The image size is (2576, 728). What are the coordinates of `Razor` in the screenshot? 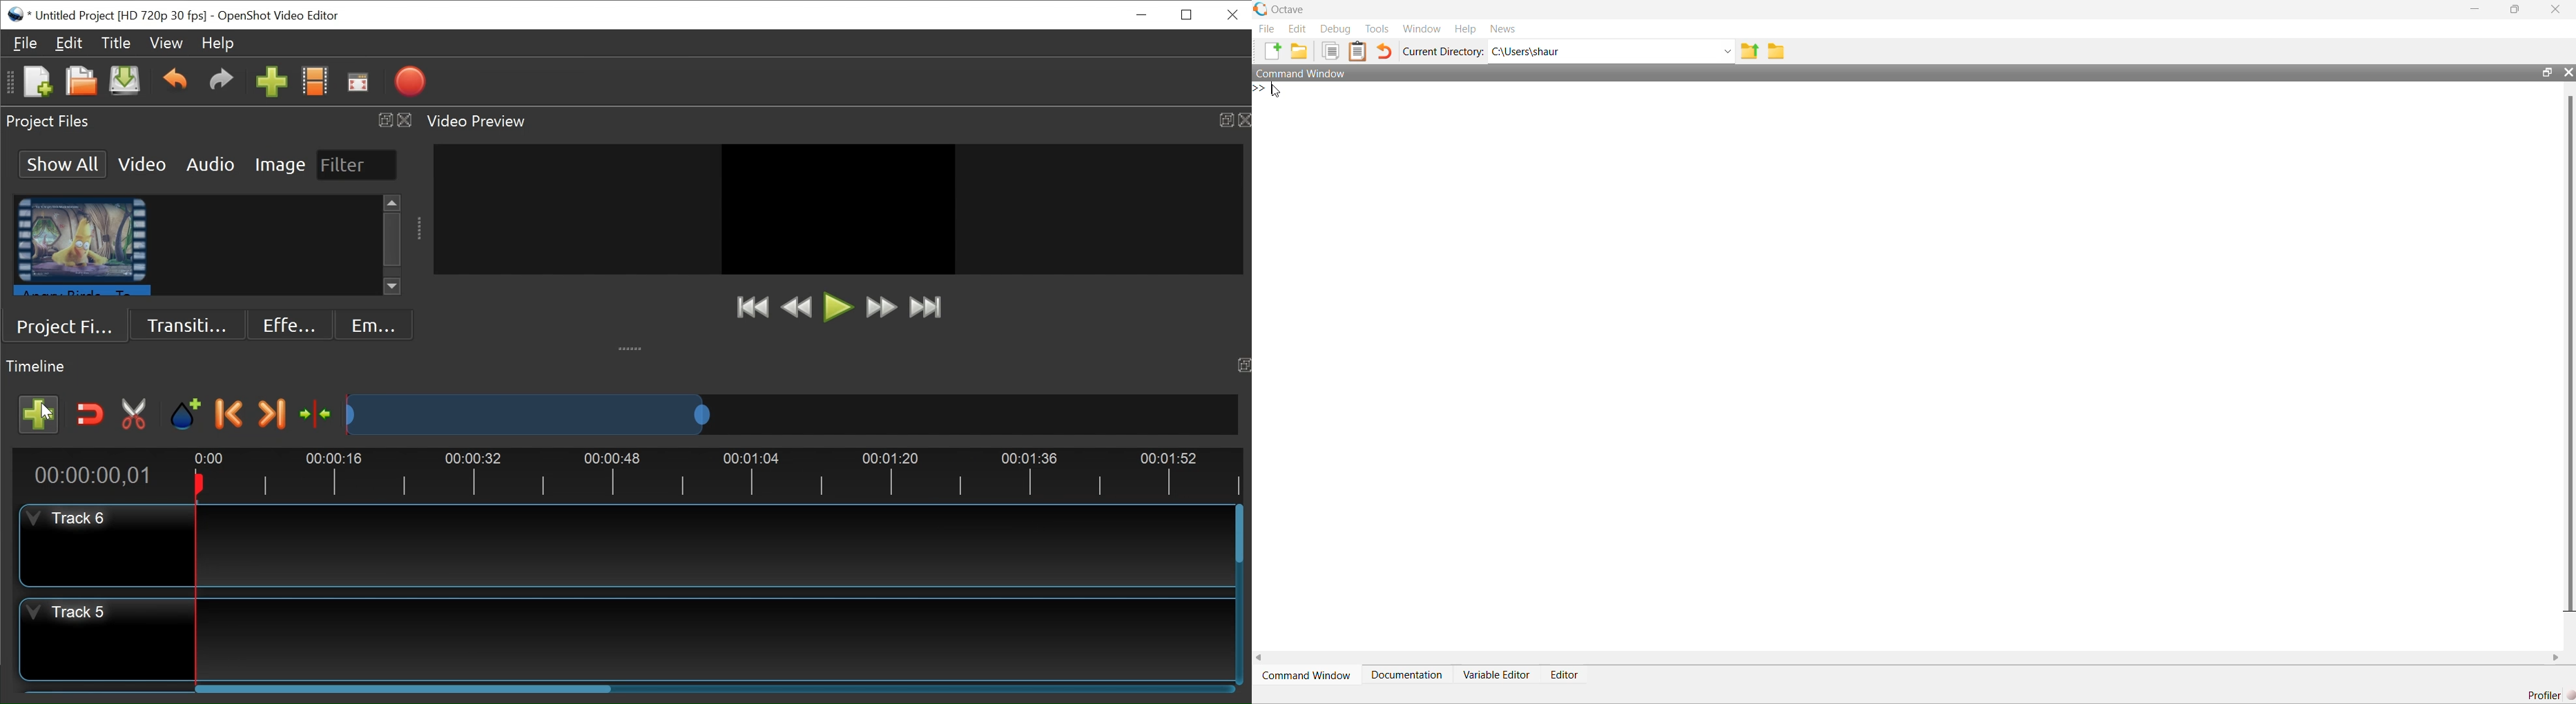 It's located at (135, 413).